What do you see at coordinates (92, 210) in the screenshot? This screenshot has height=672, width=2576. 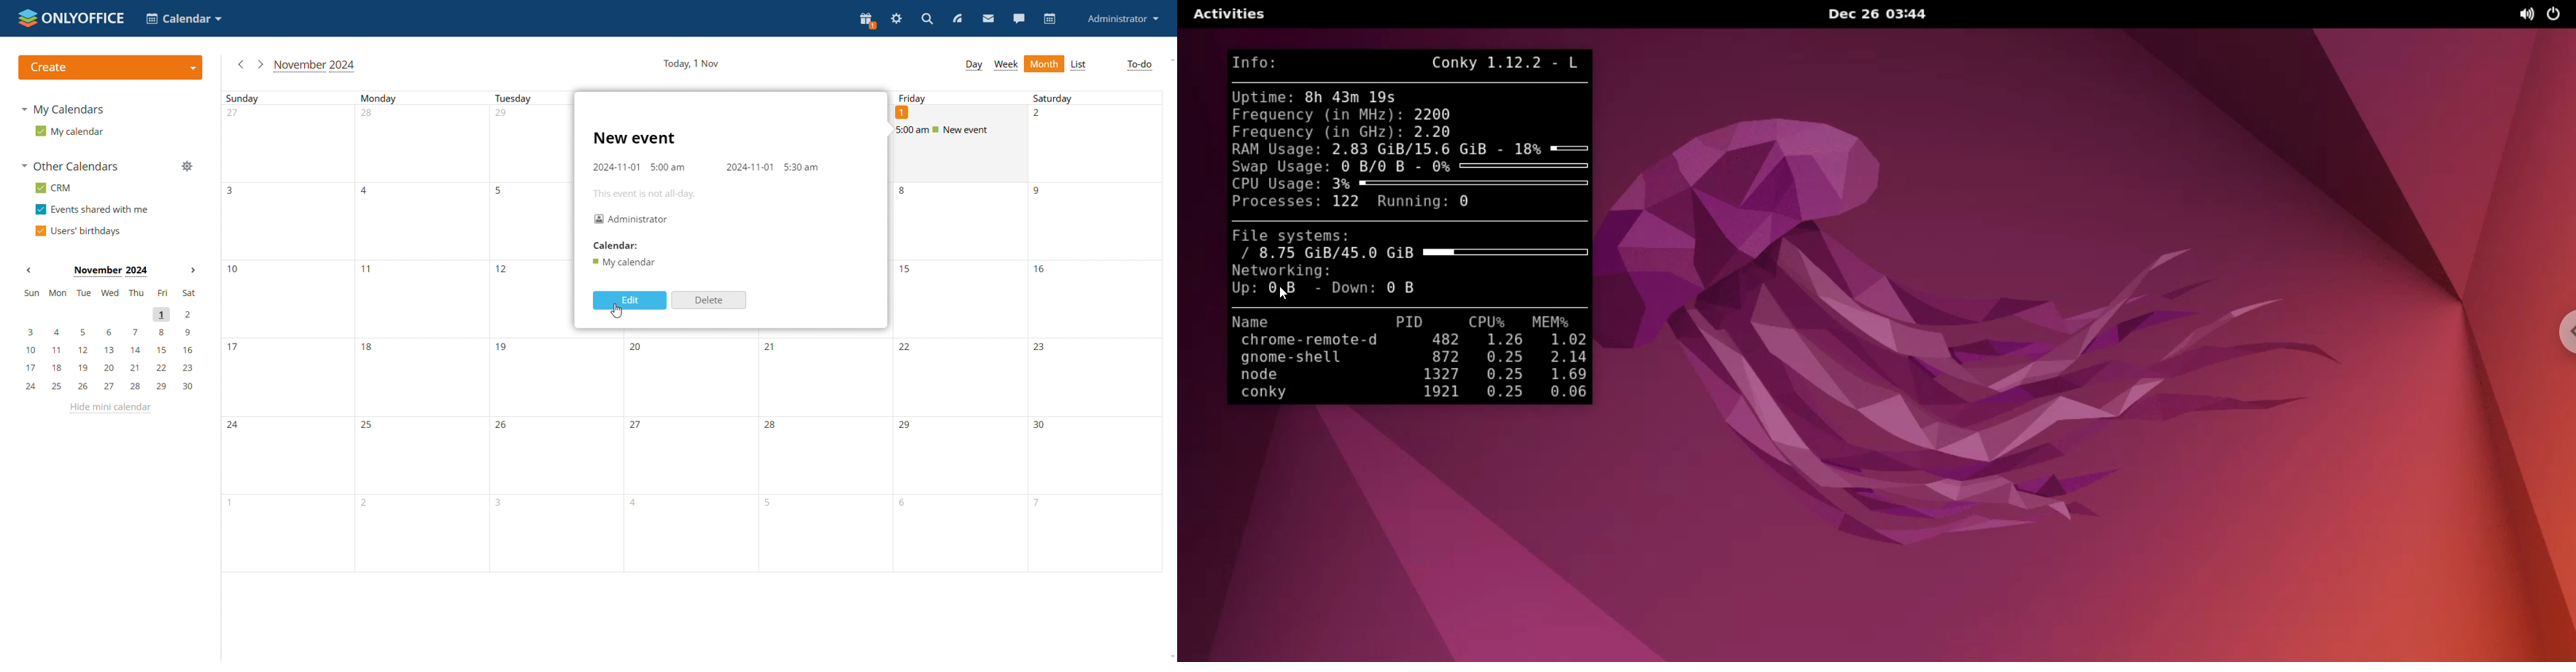 I see `events shared with me` at bounding box center [92, 210].